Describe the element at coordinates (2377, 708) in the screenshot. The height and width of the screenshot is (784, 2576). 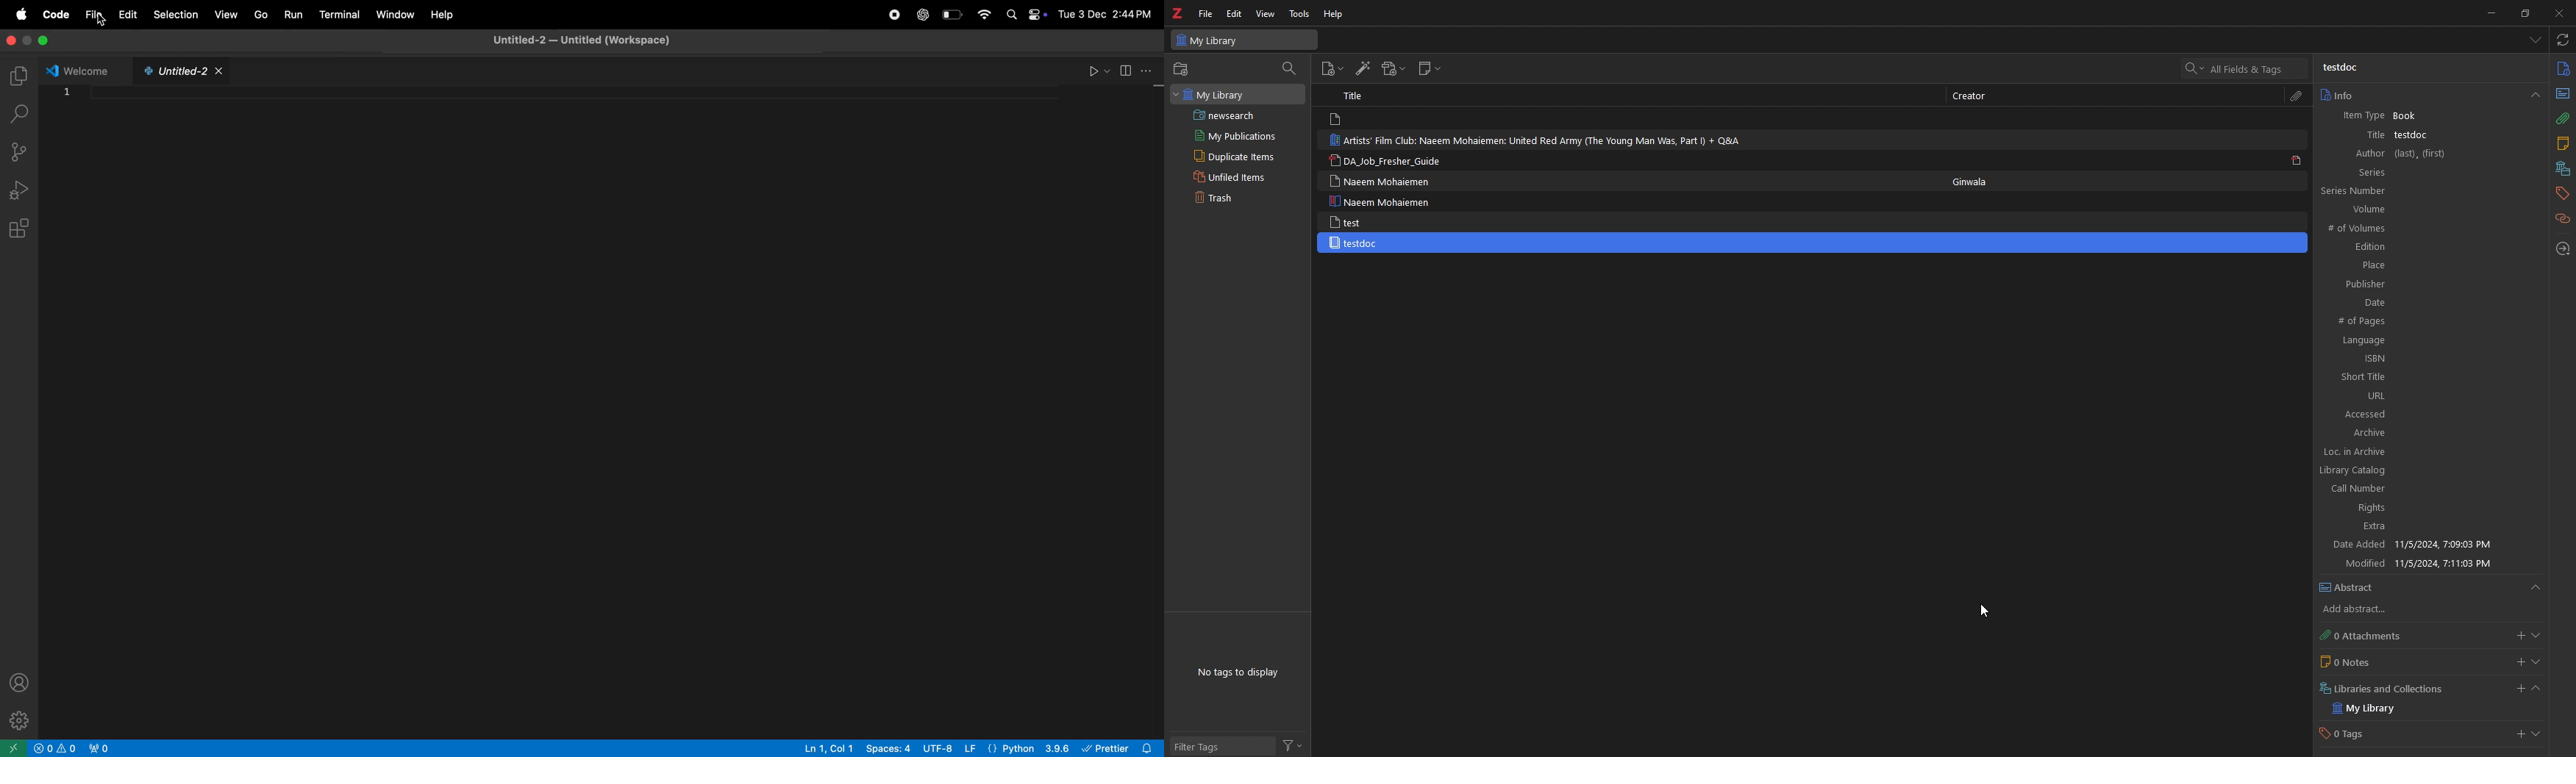
I see `my library` at that location.